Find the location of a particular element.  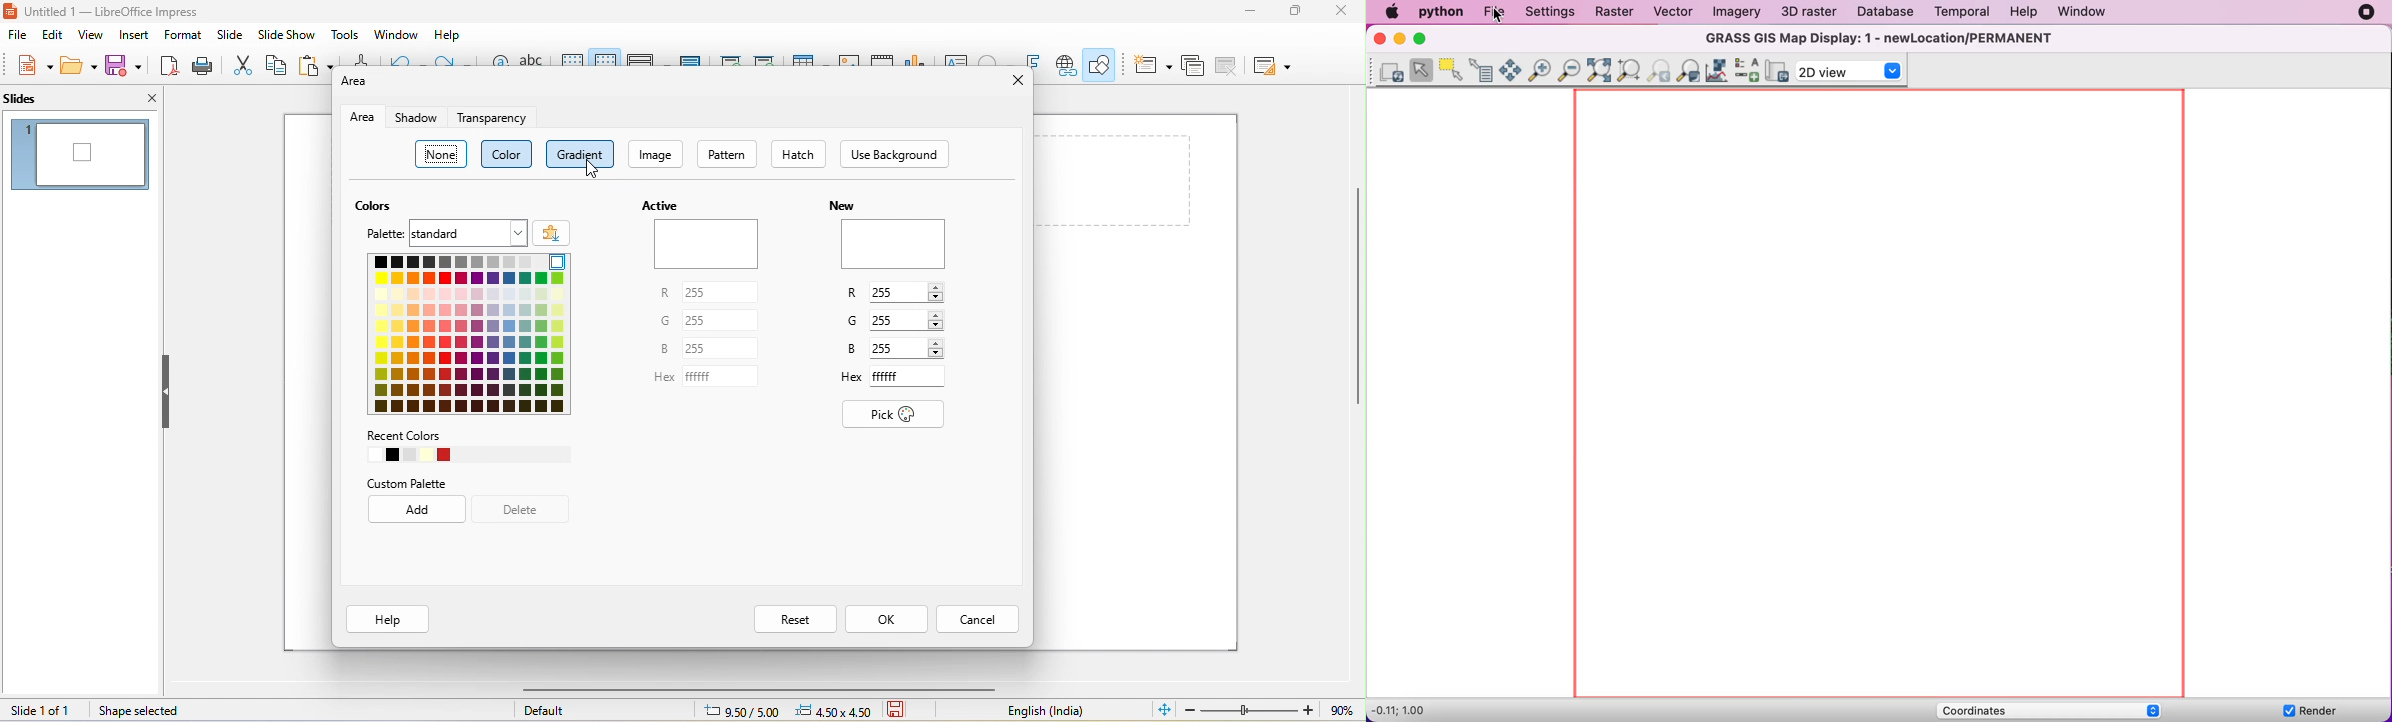

custom palette is located at coordinates (422, 483).